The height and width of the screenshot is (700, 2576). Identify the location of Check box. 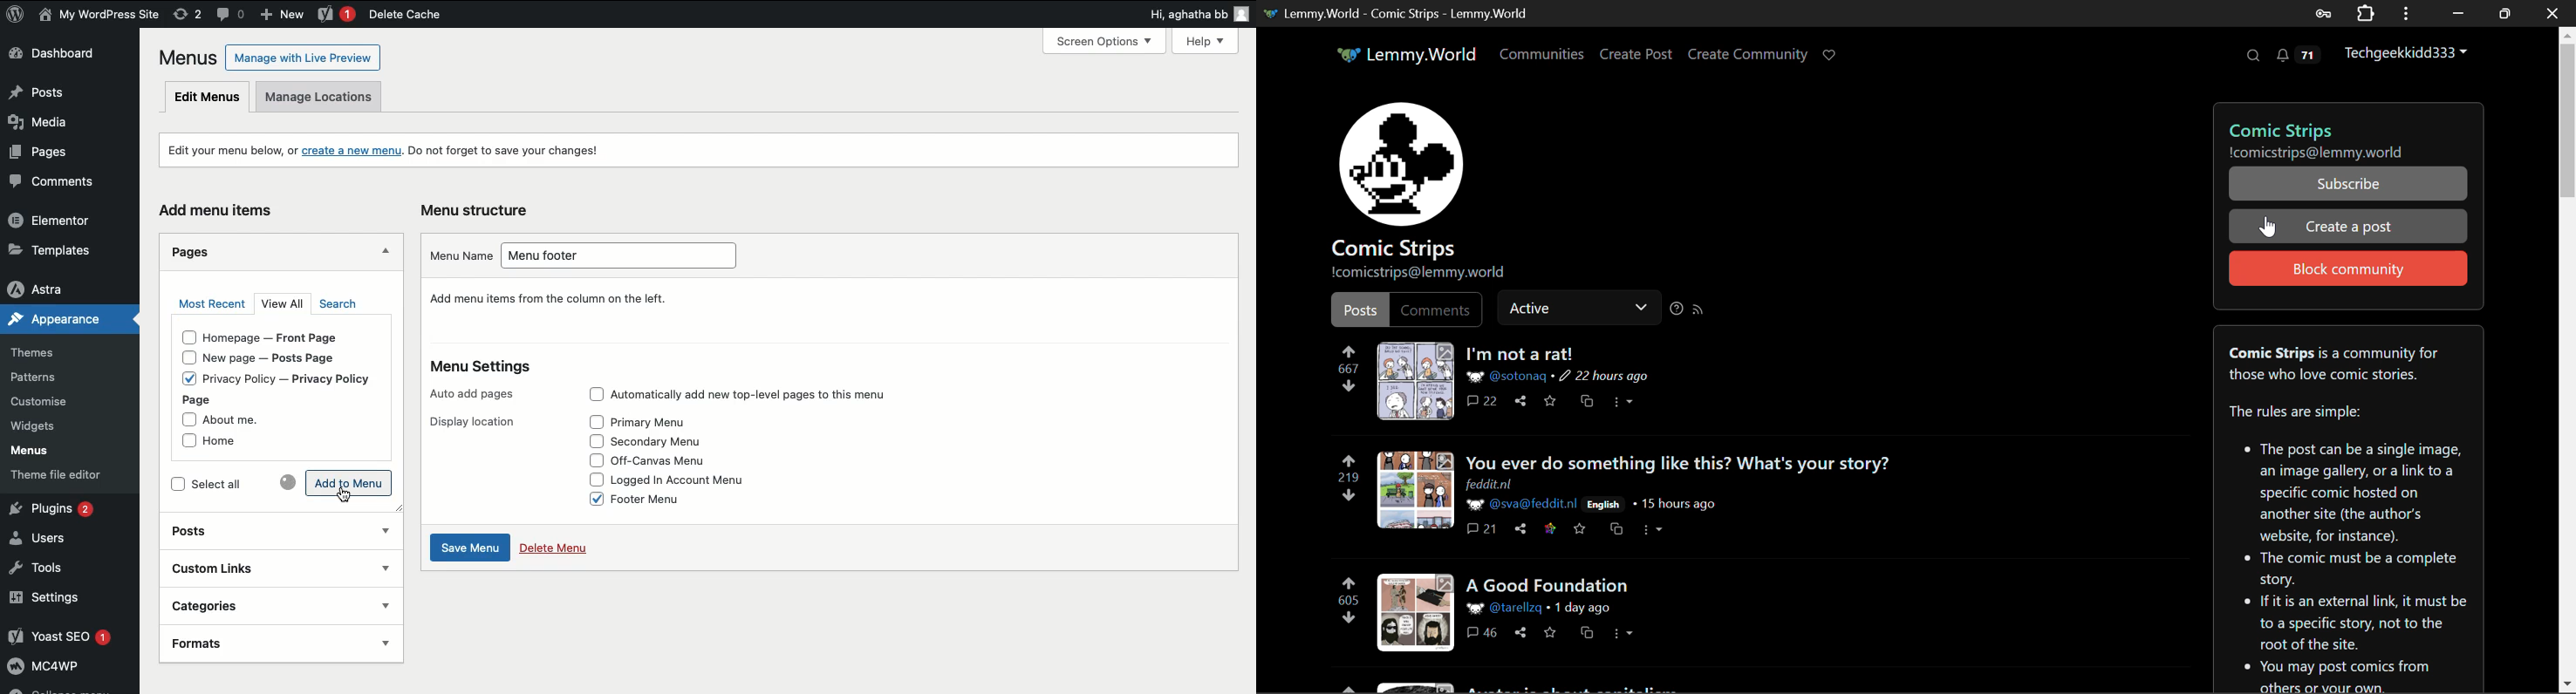
(594, 440).